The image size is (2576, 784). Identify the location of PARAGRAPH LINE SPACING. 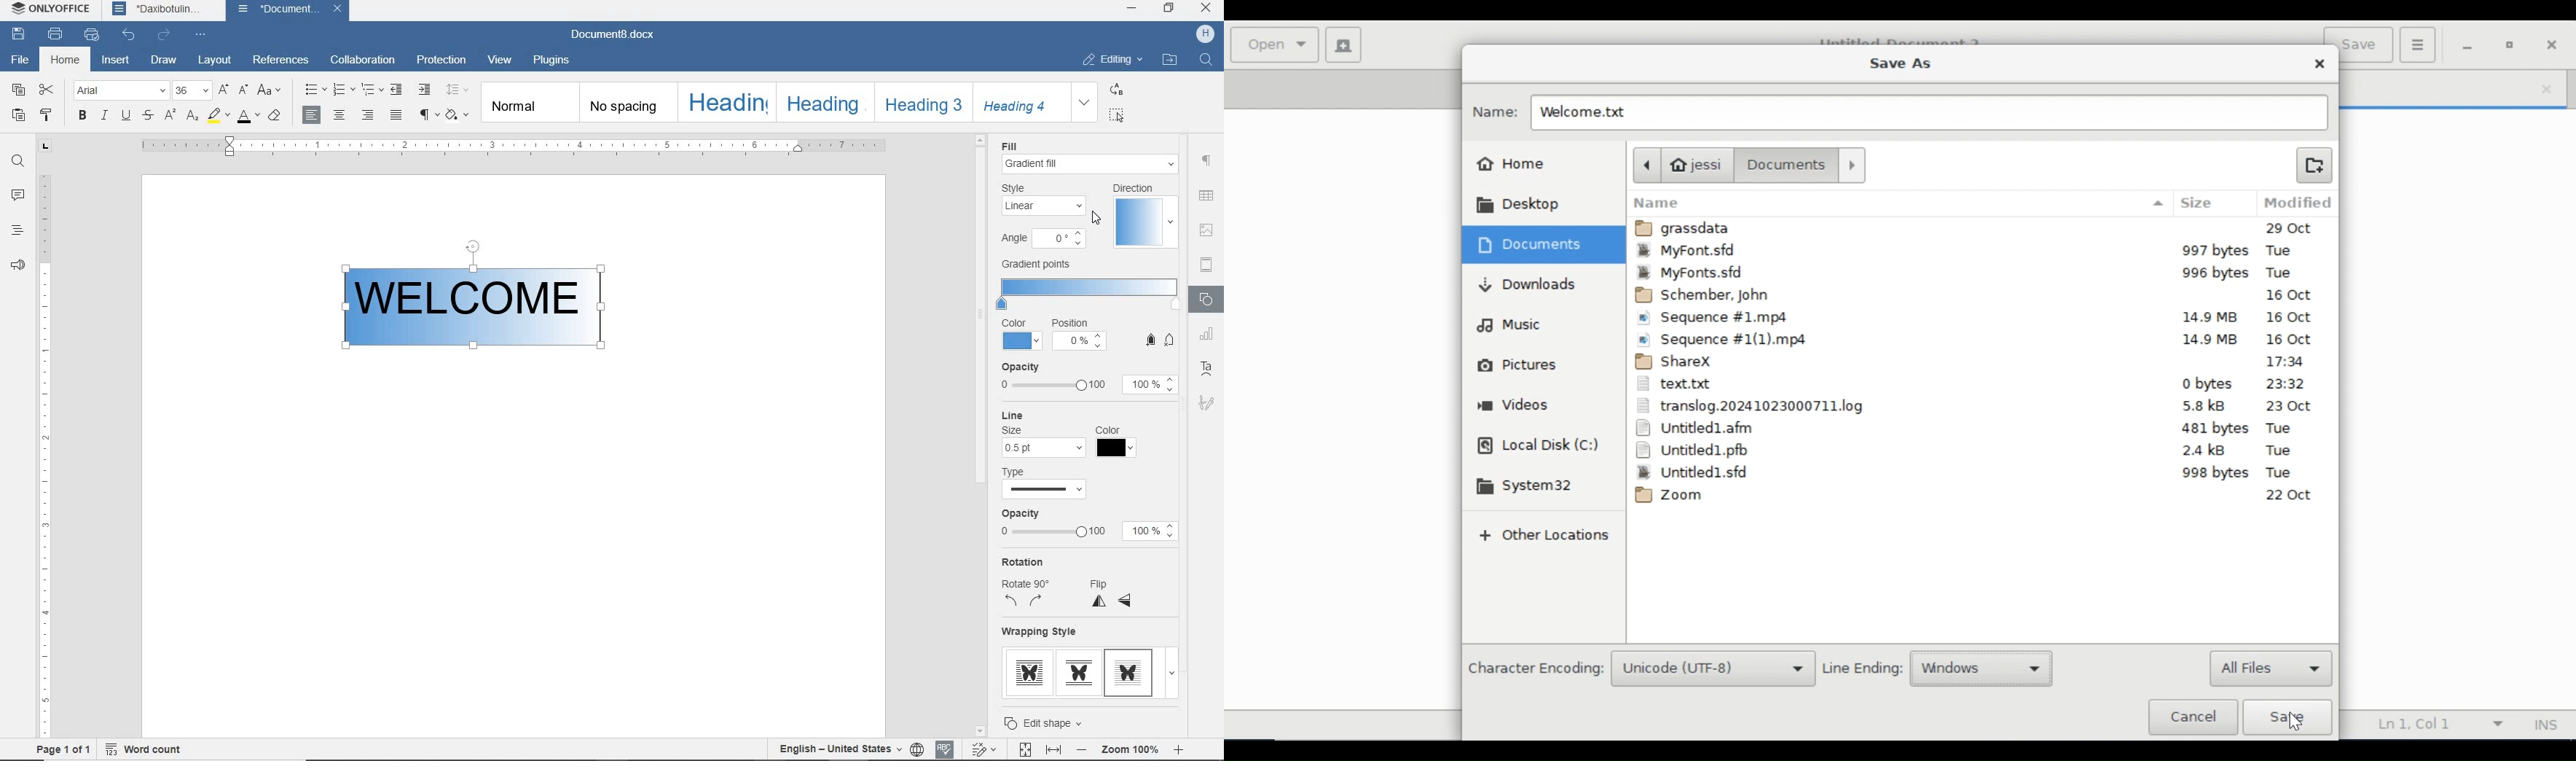
(457, 89).